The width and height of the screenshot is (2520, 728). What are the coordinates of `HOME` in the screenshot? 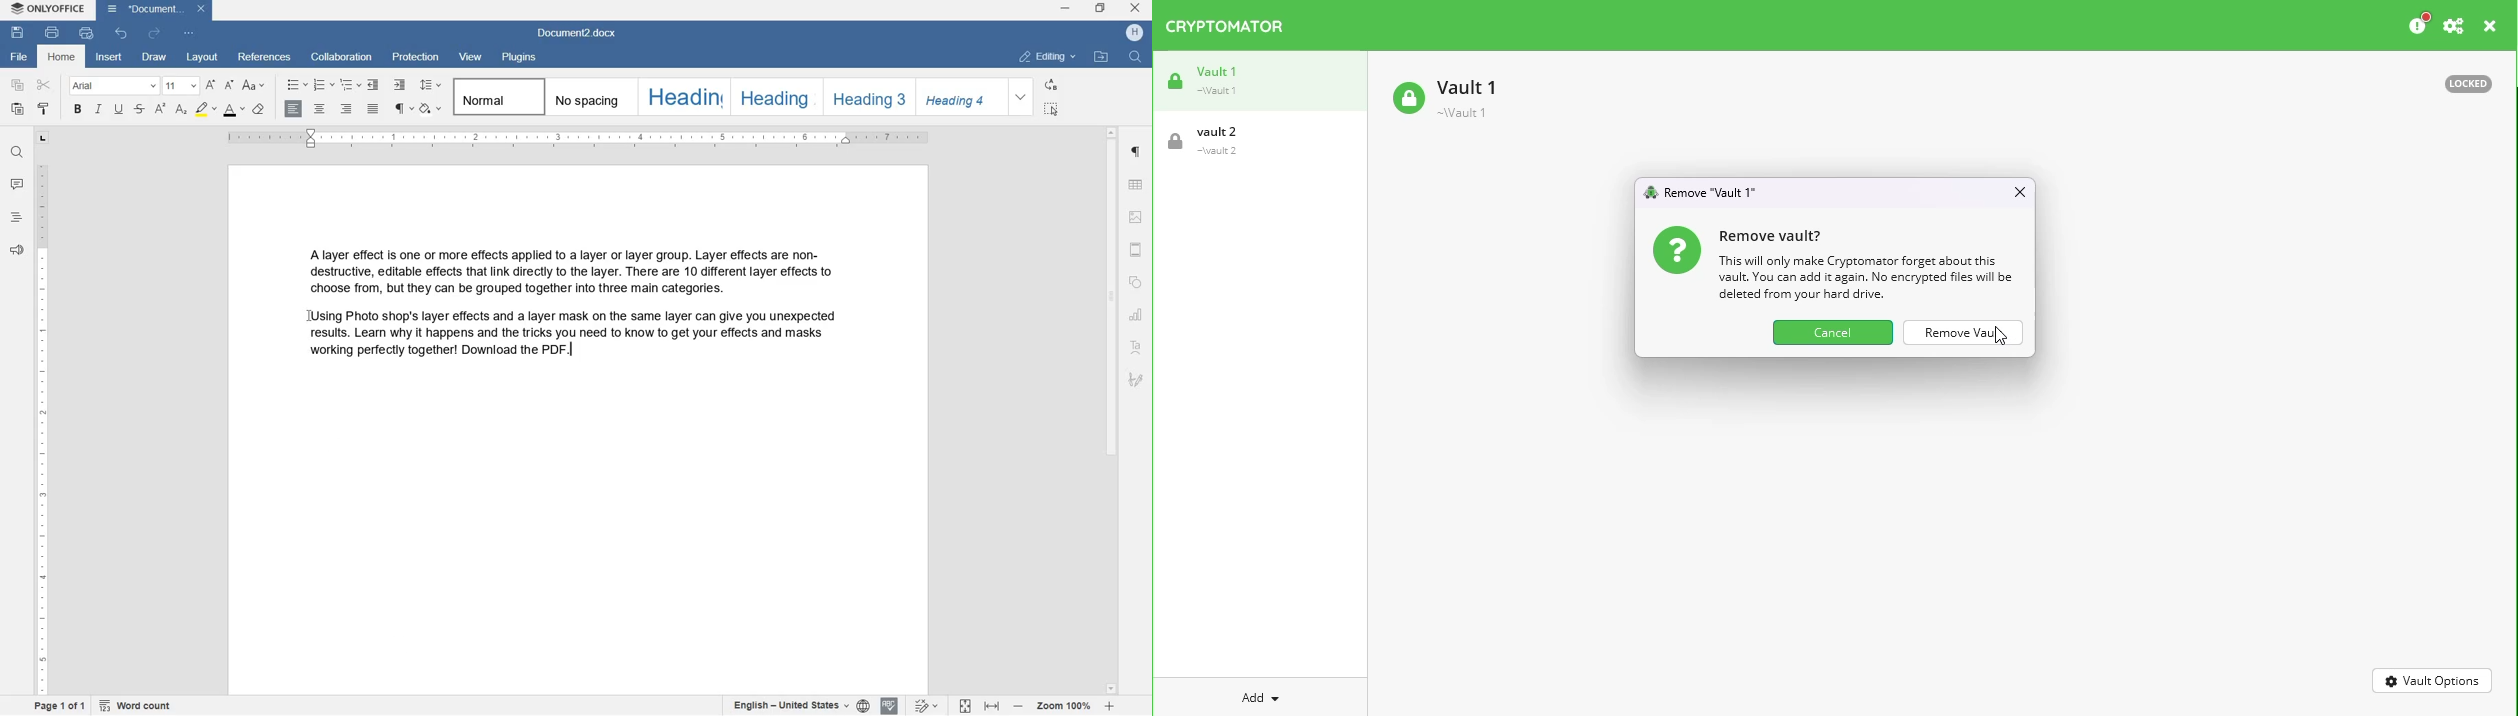 It's located at (64, 58).